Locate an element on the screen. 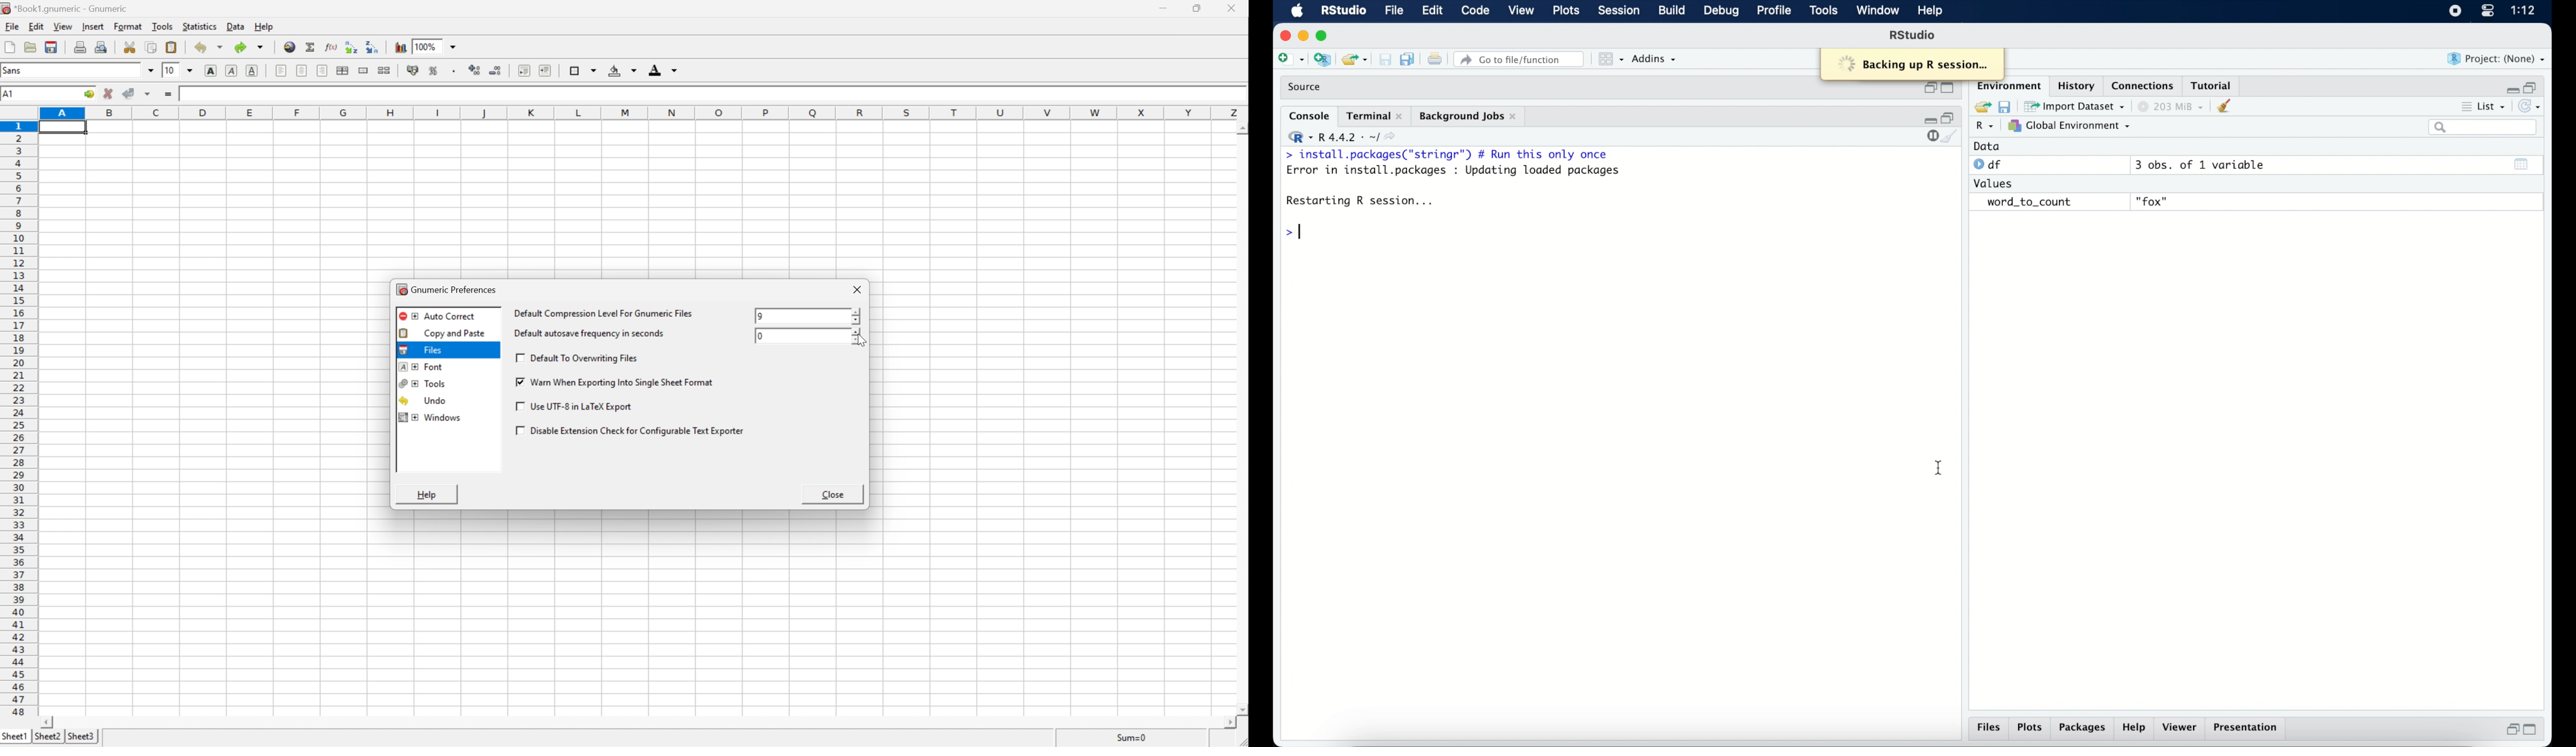 Image resolution: width=2576 pixels, height=756 pixels. R Studio is located at coordinates (1343, 11).